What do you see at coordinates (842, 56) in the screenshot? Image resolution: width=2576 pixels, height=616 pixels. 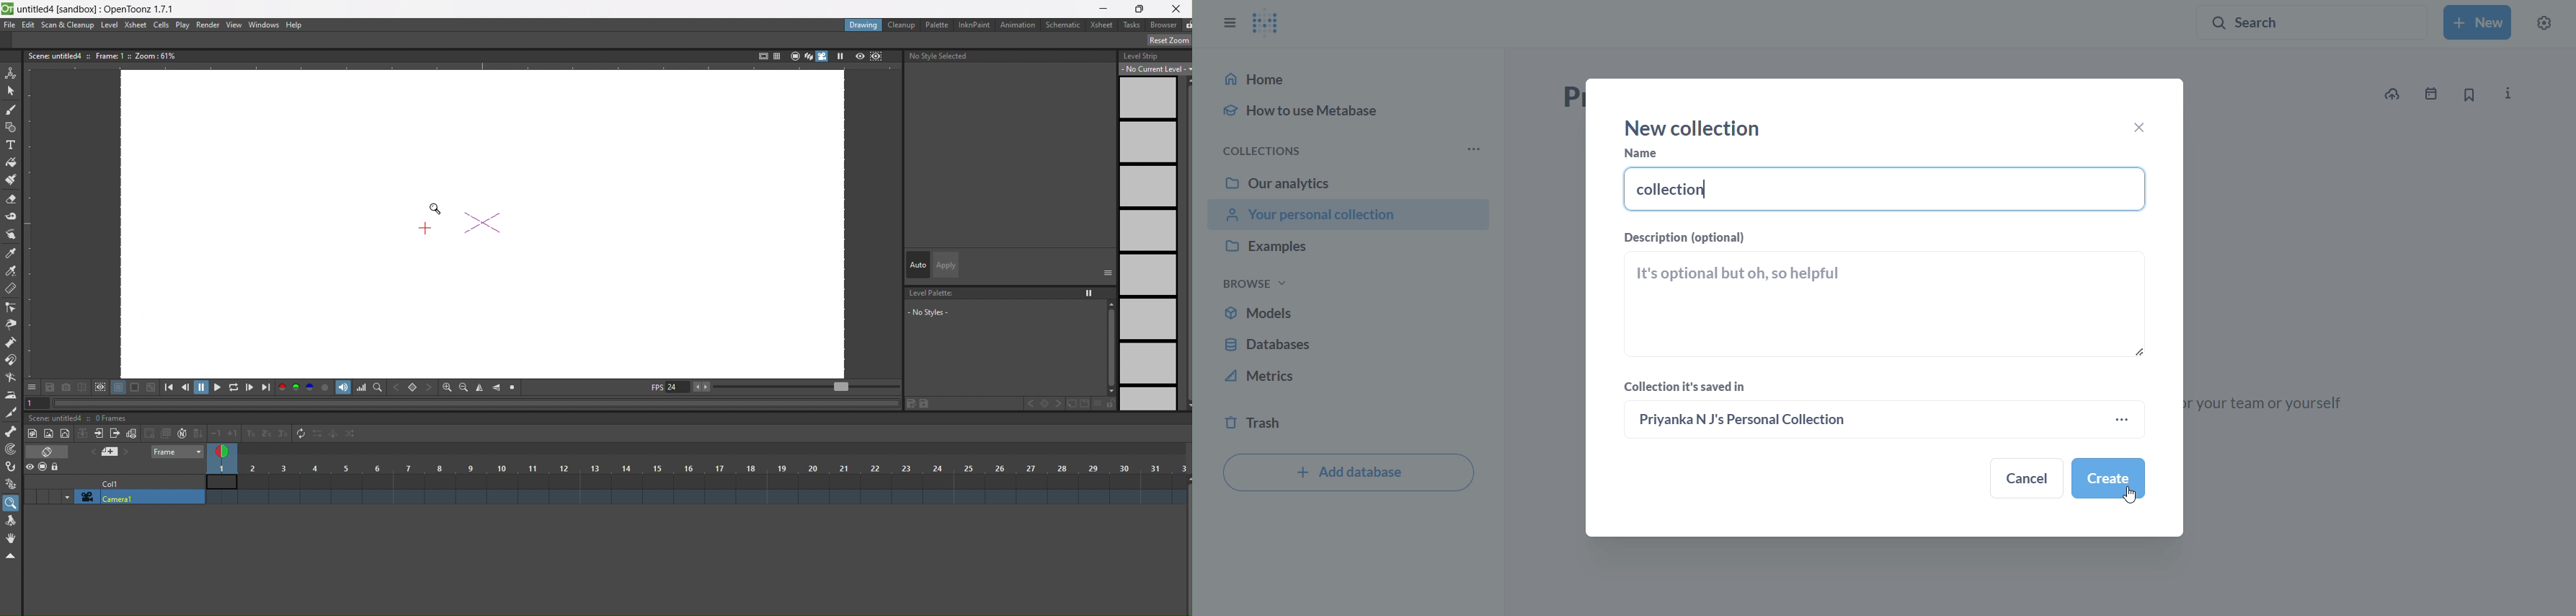 I see `play` at bounding box center [842, 56].